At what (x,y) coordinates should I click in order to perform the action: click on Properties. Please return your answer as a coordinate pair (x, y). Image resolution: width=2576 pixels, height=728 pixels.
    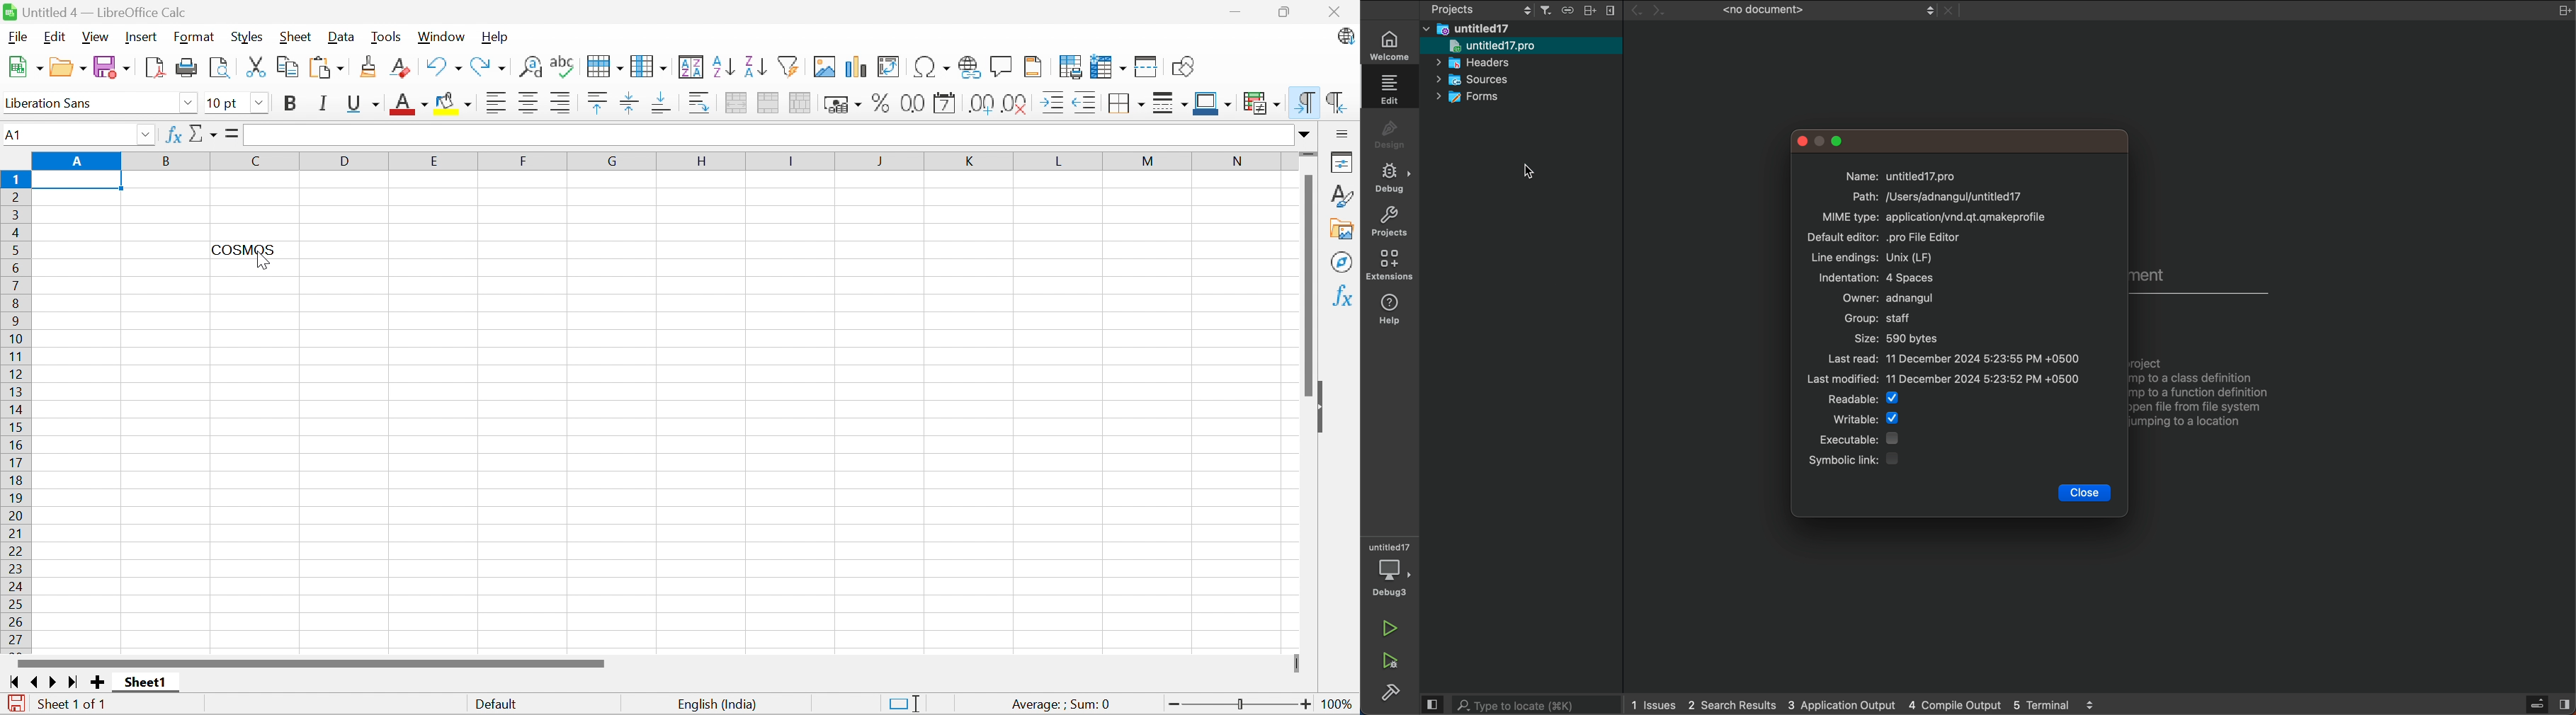
    Looking at the image, I should click on (1344, 164).